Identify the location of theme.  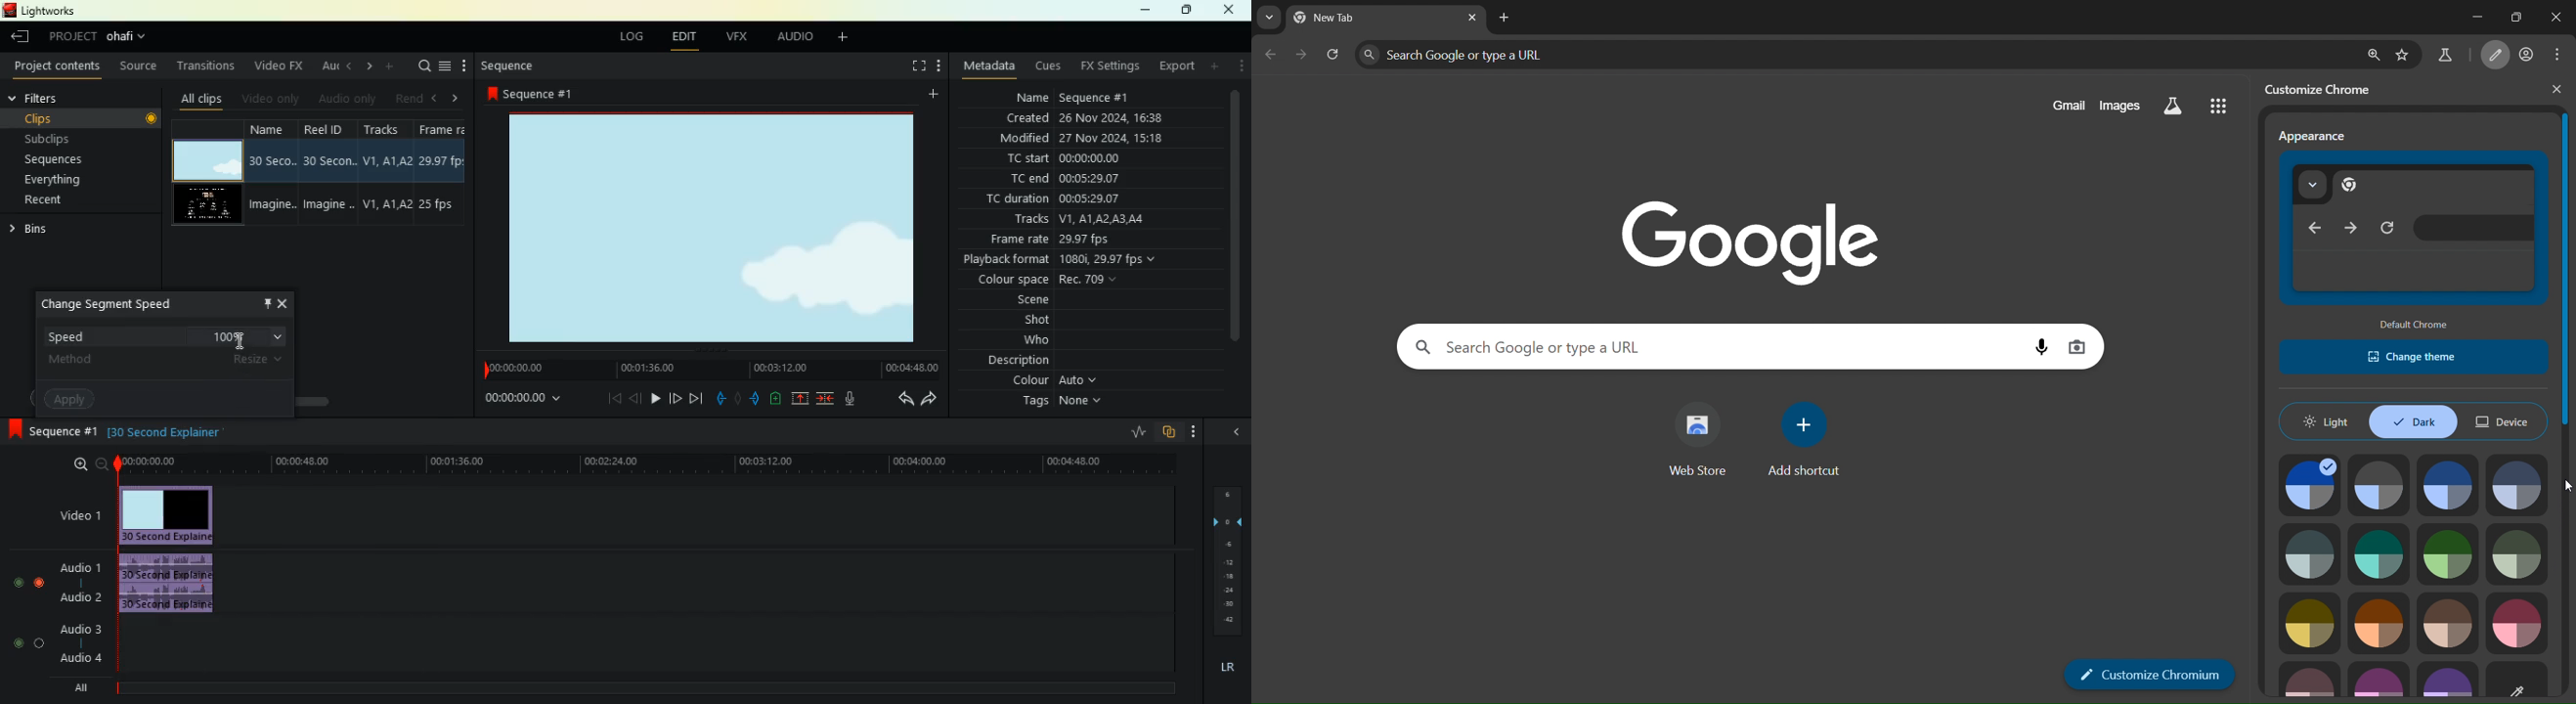
(2447, 676).